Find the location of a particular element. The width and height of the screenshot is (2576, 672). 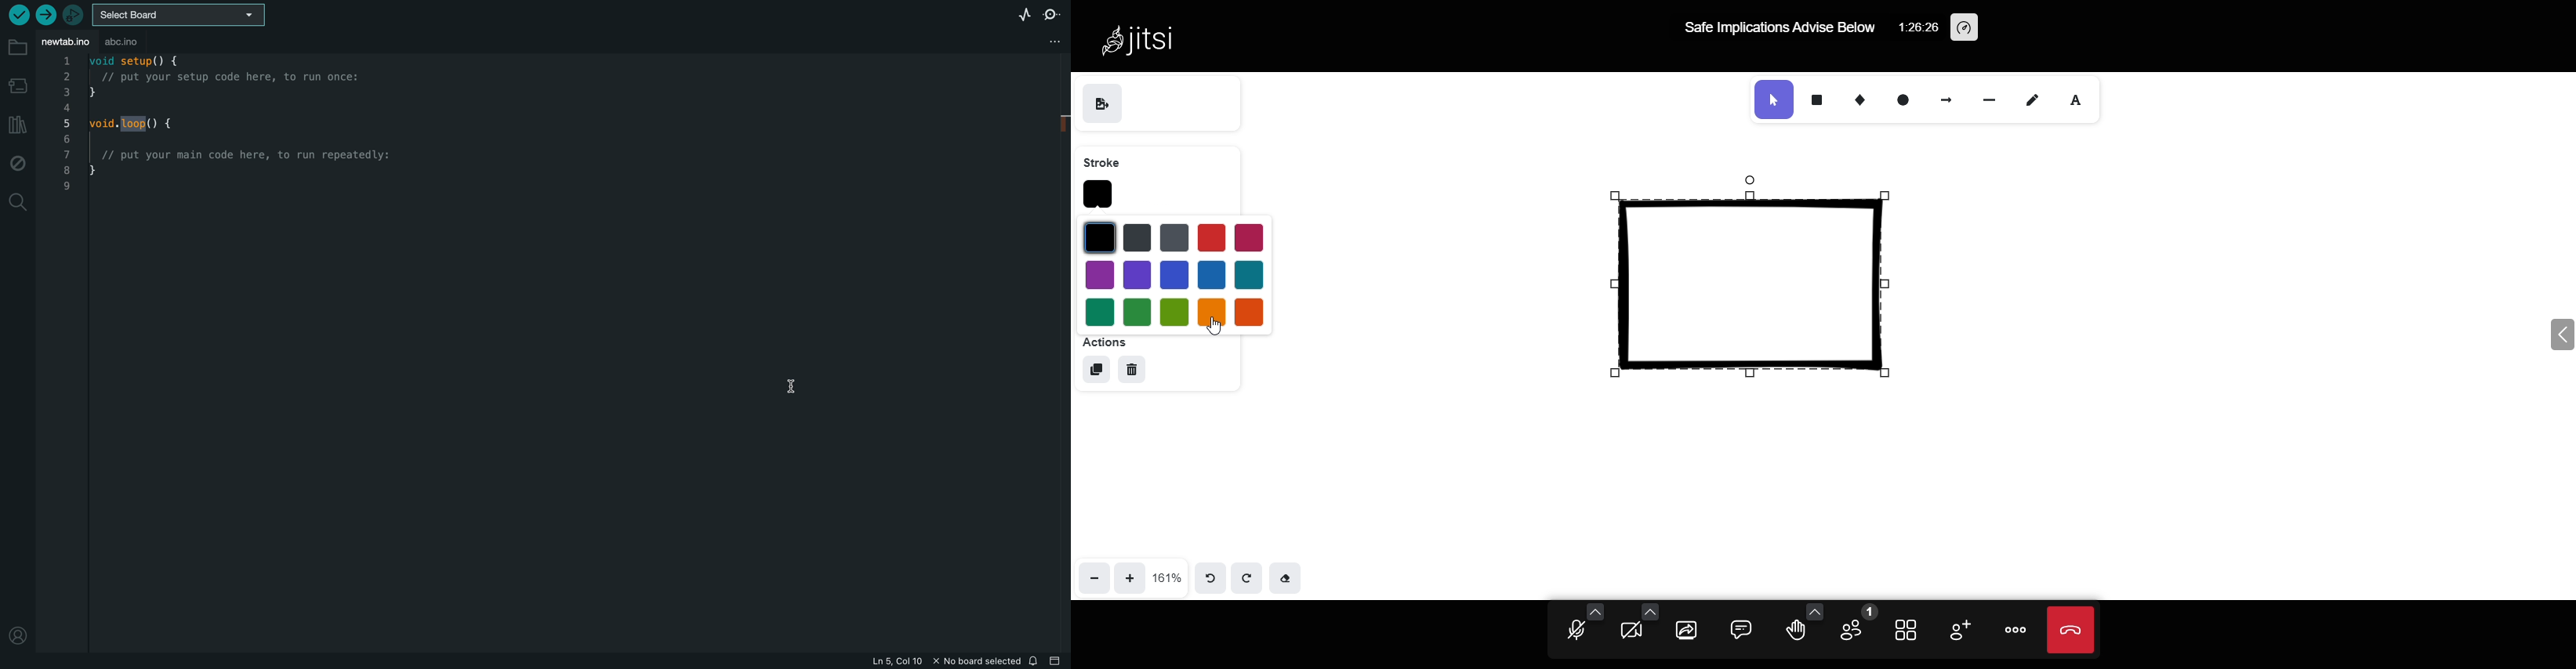

selection is located at coordinates (1772, 98).